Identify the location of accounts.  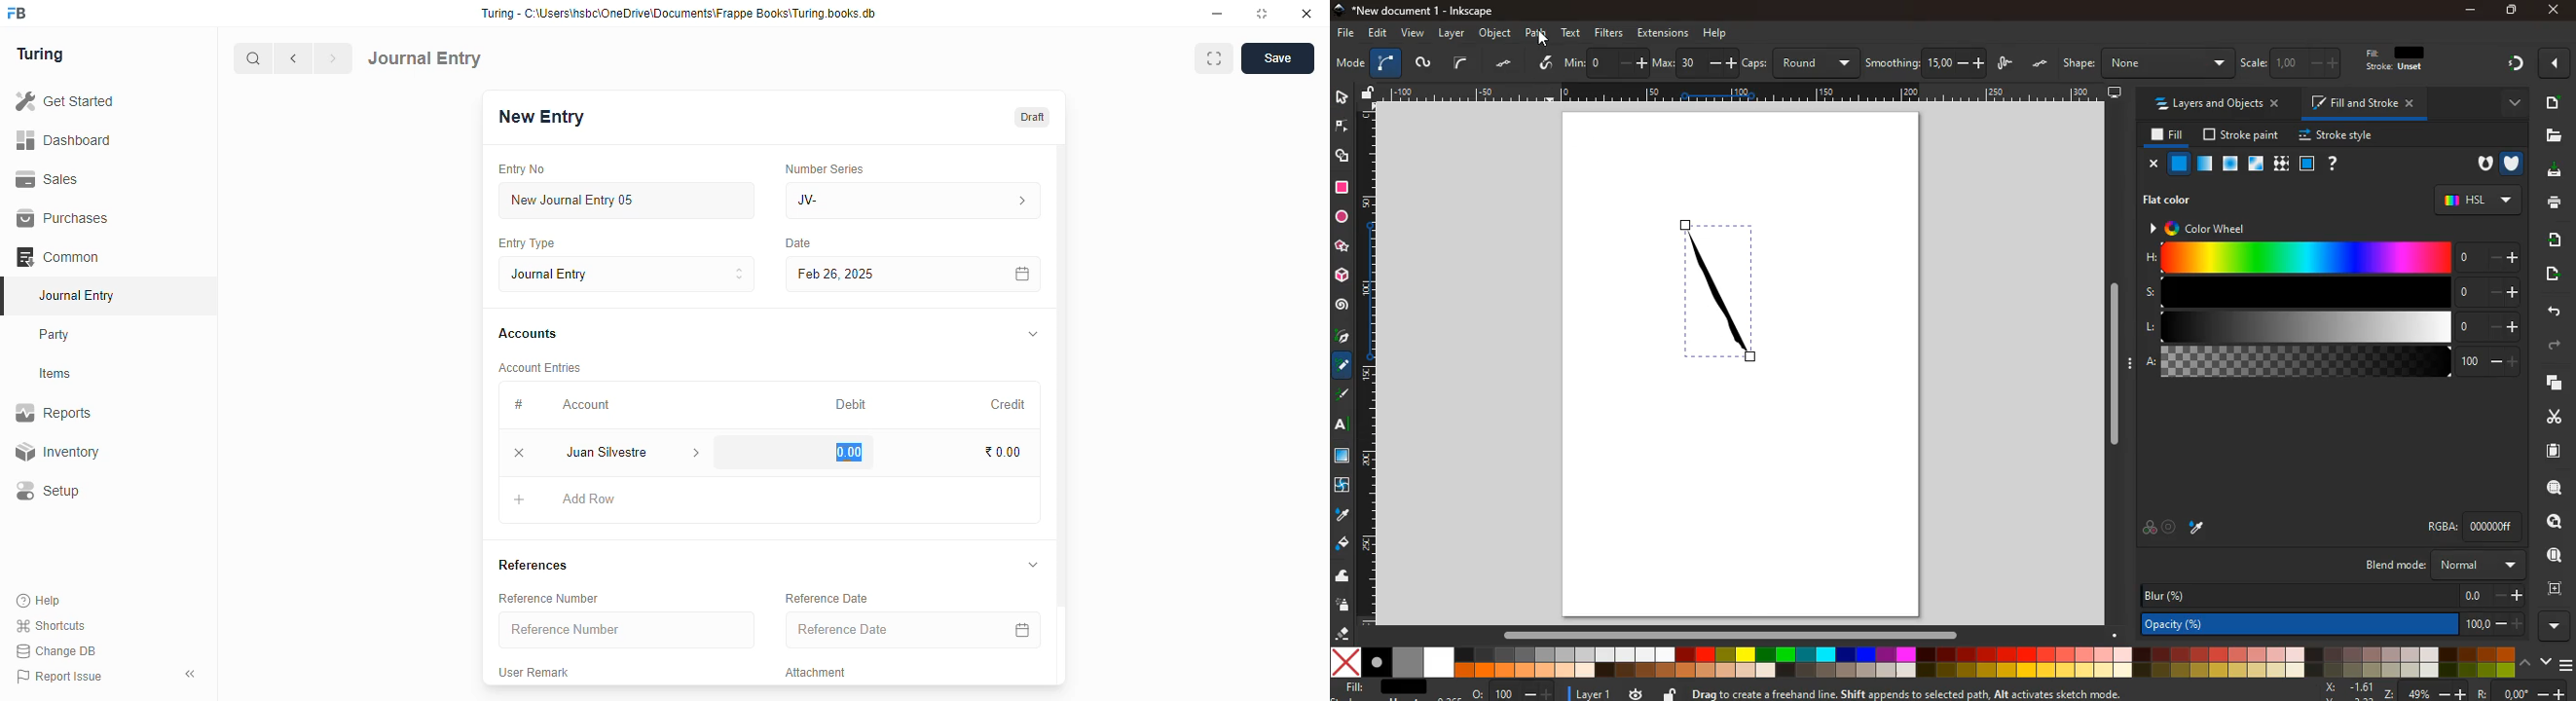
(528, 334).